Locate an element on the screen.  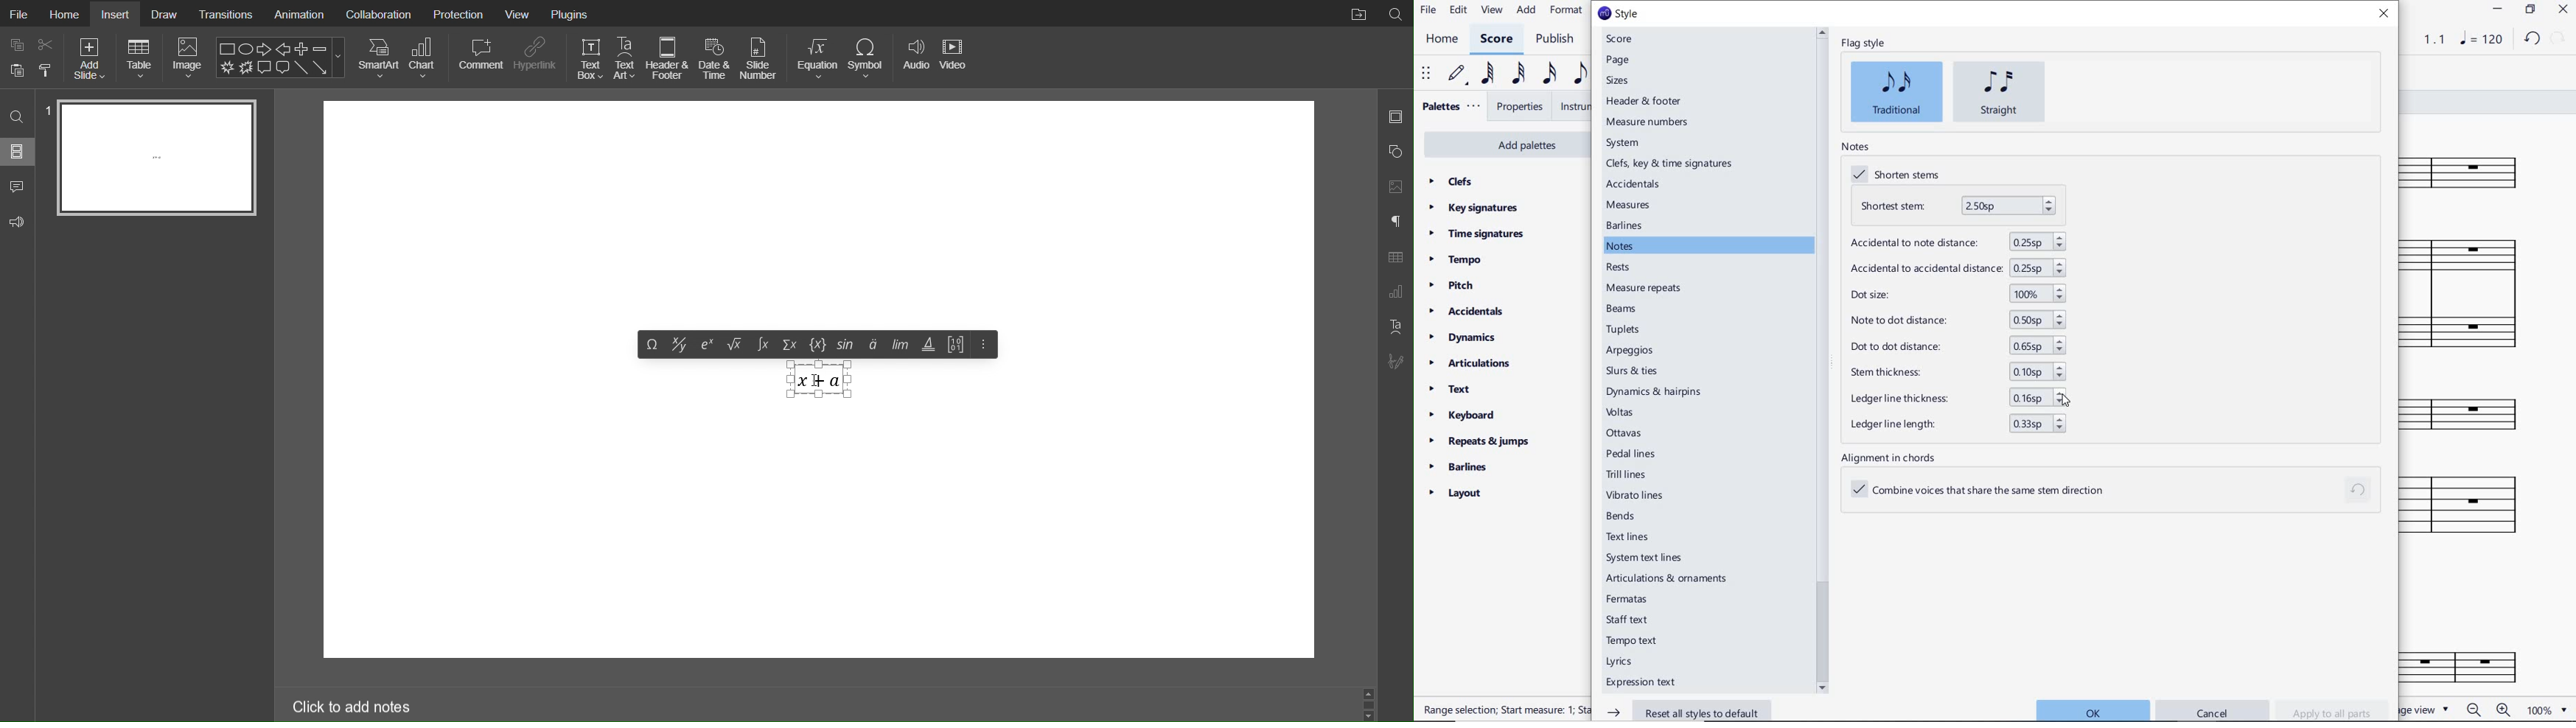
voltas is located at coordinates (1627, 413).